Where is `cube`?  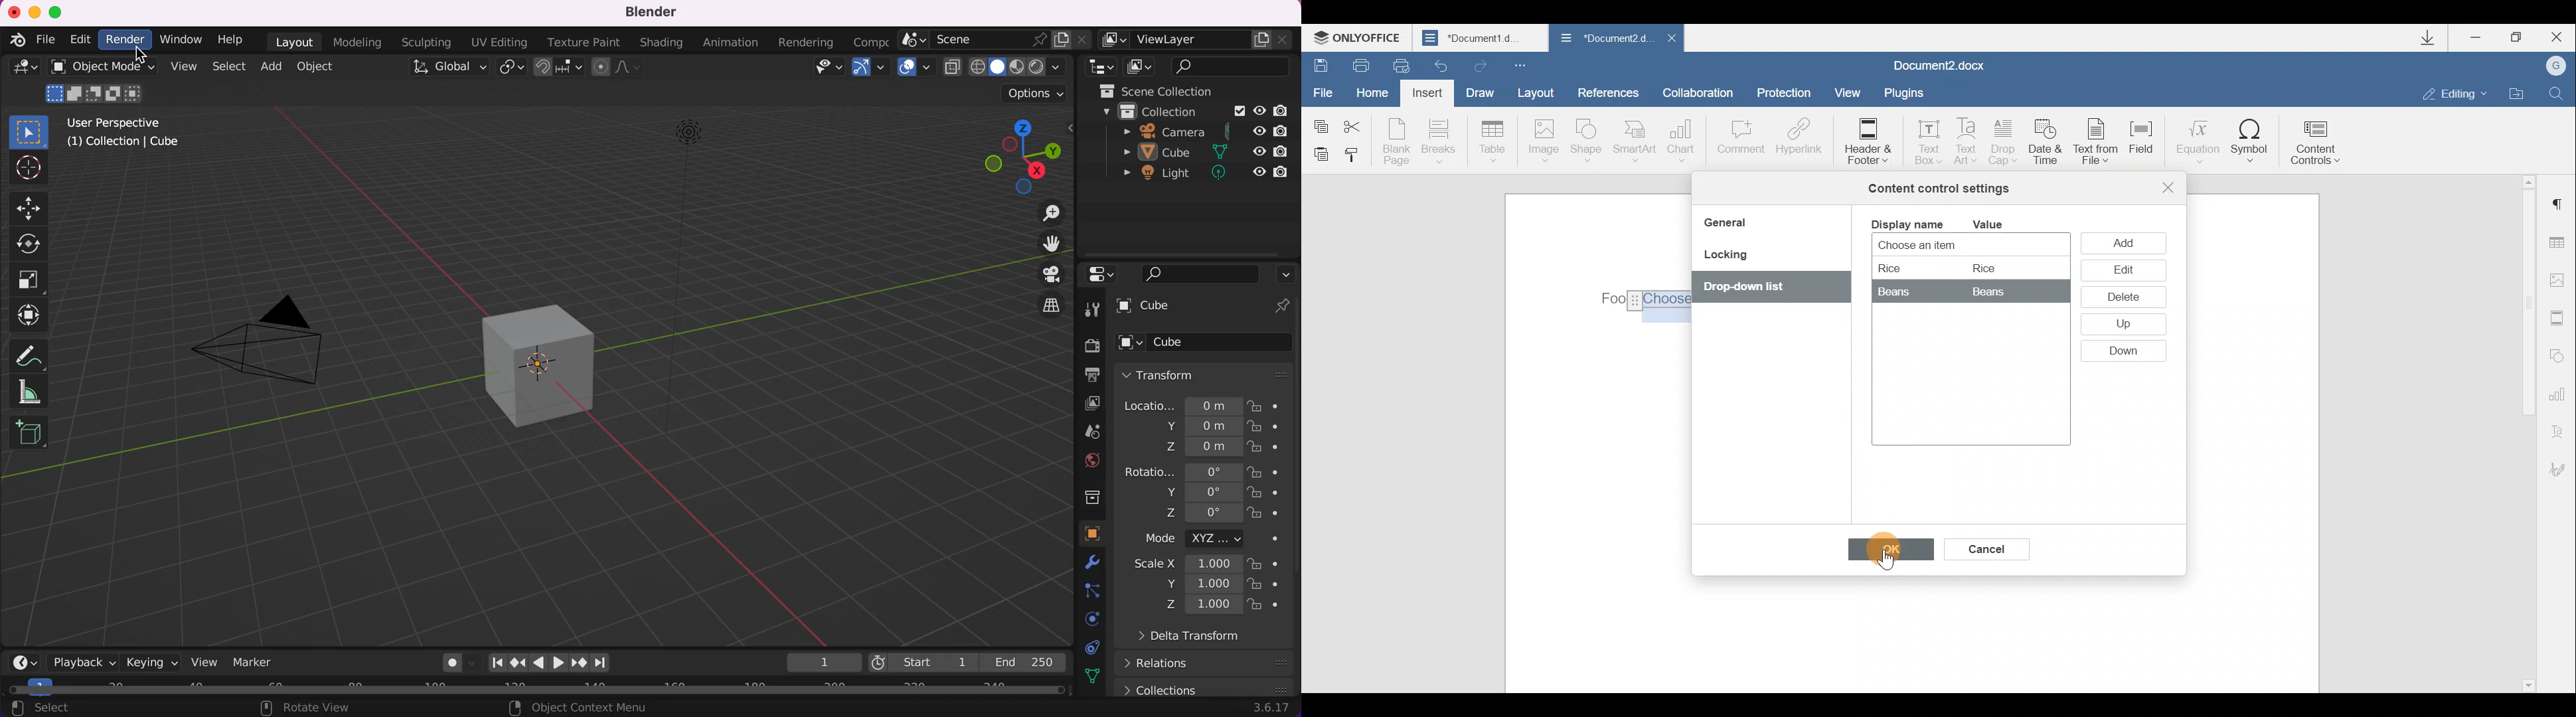 cube is located at coordinates (1205, 345).